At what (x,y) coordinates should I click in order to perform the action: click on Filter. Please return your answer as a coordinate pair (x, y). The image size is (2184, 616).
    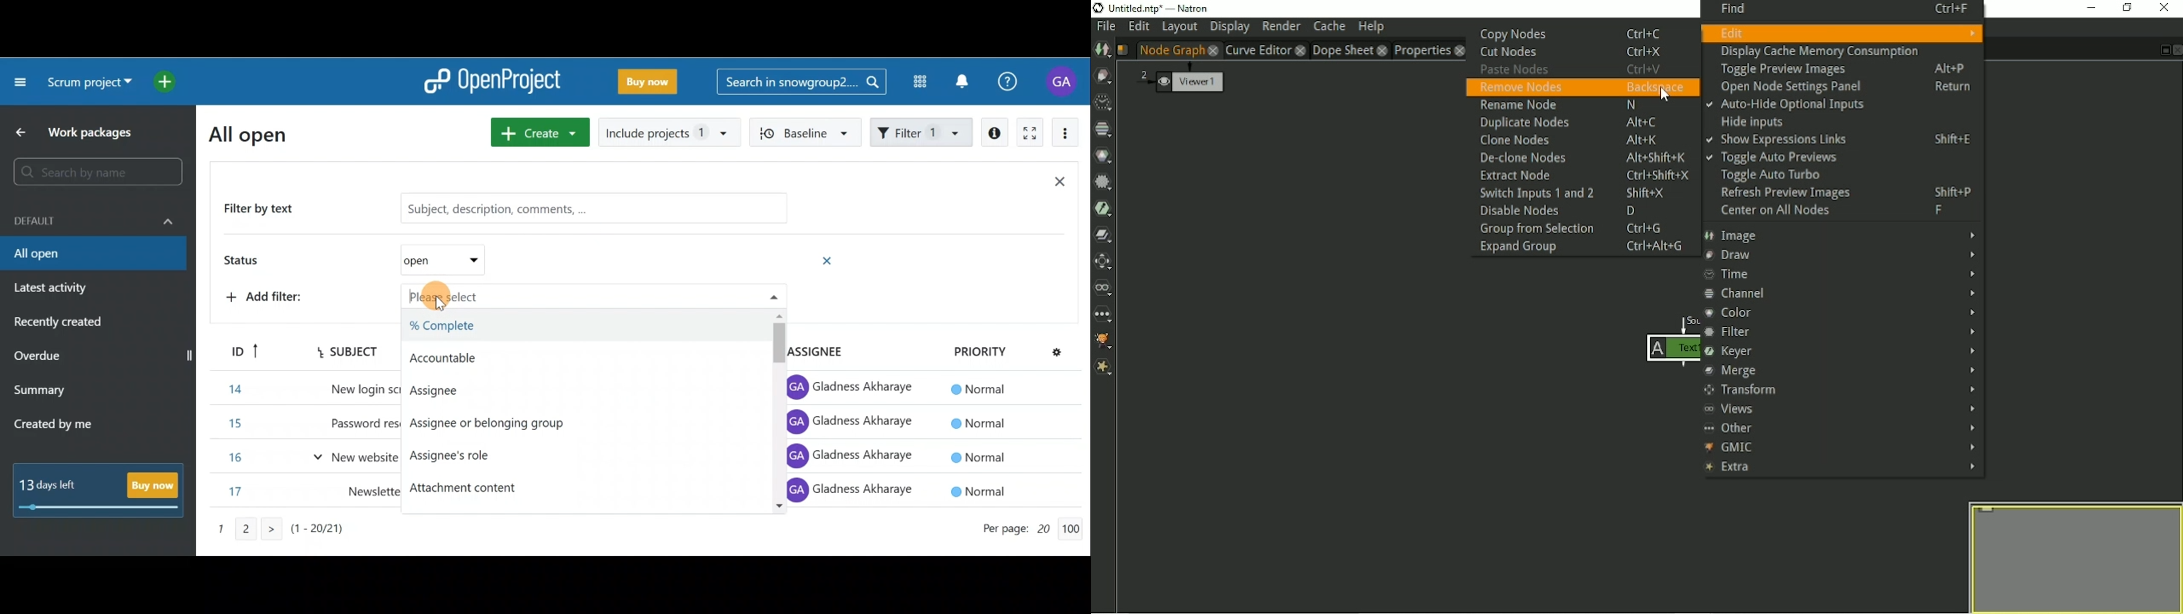
    Looking at the image, I should click on (923, 130).